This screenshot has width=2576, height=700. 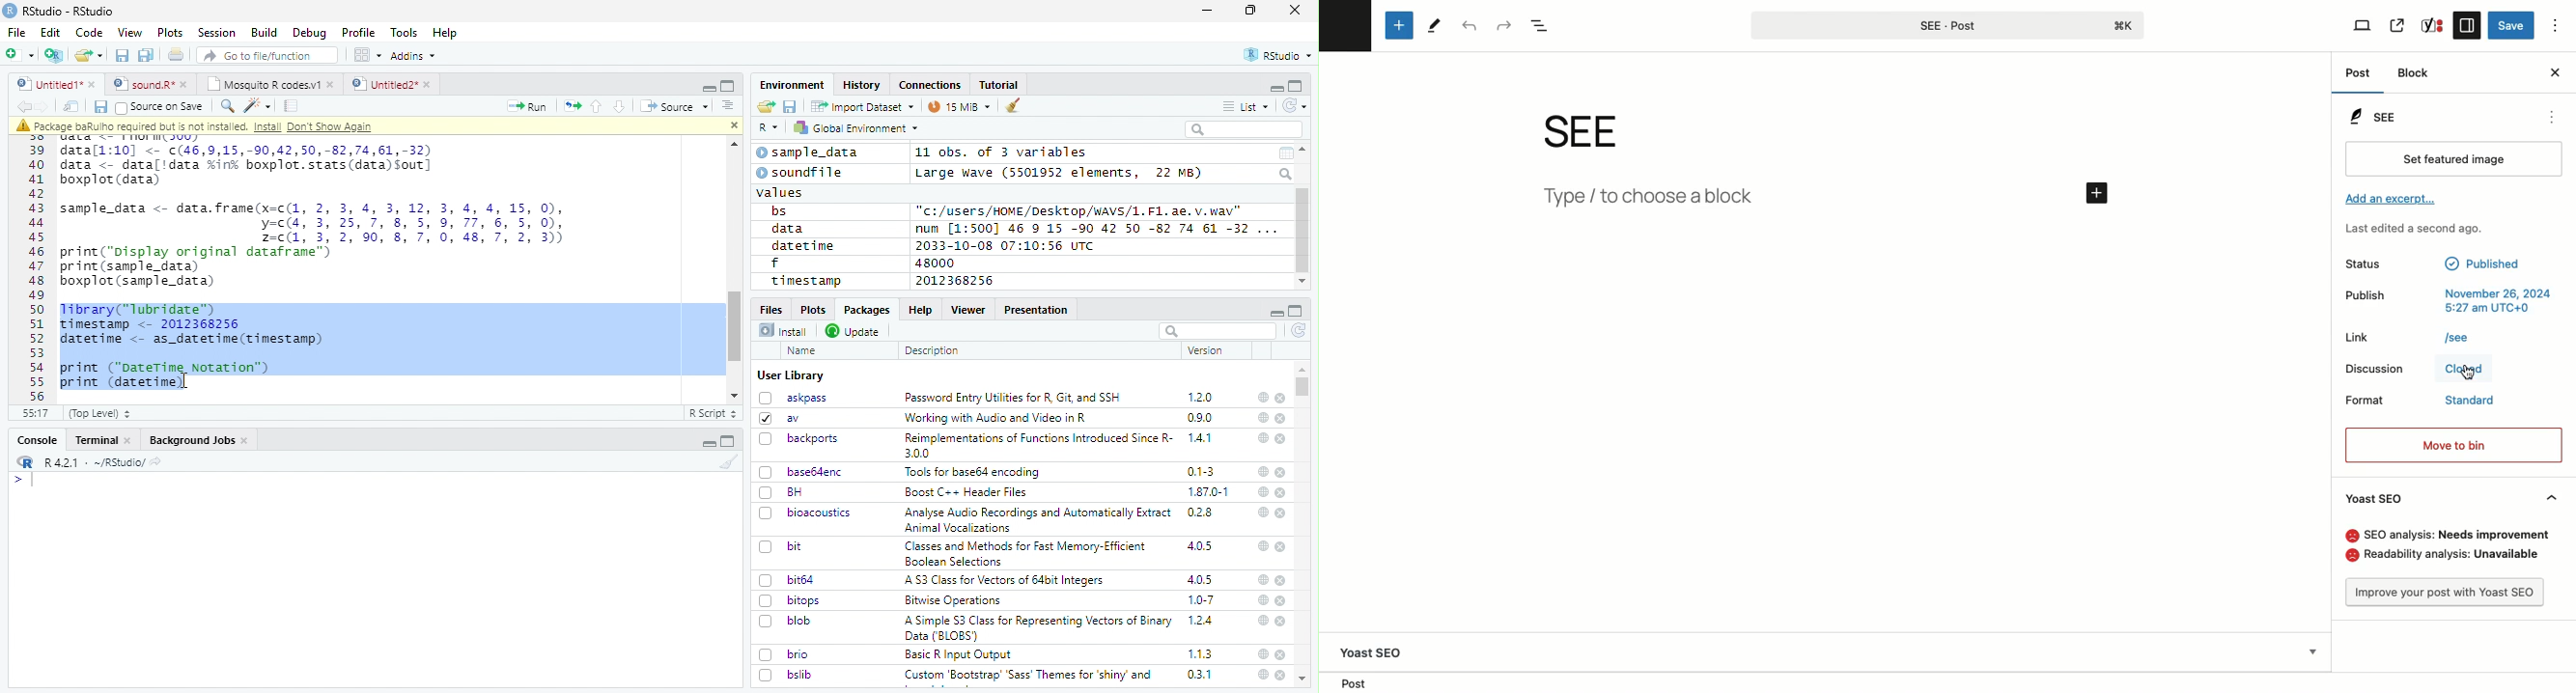 What do you see at coordinates (1262, 545) in the screenshot?
I see `help` at bounding box center [1262, 545].